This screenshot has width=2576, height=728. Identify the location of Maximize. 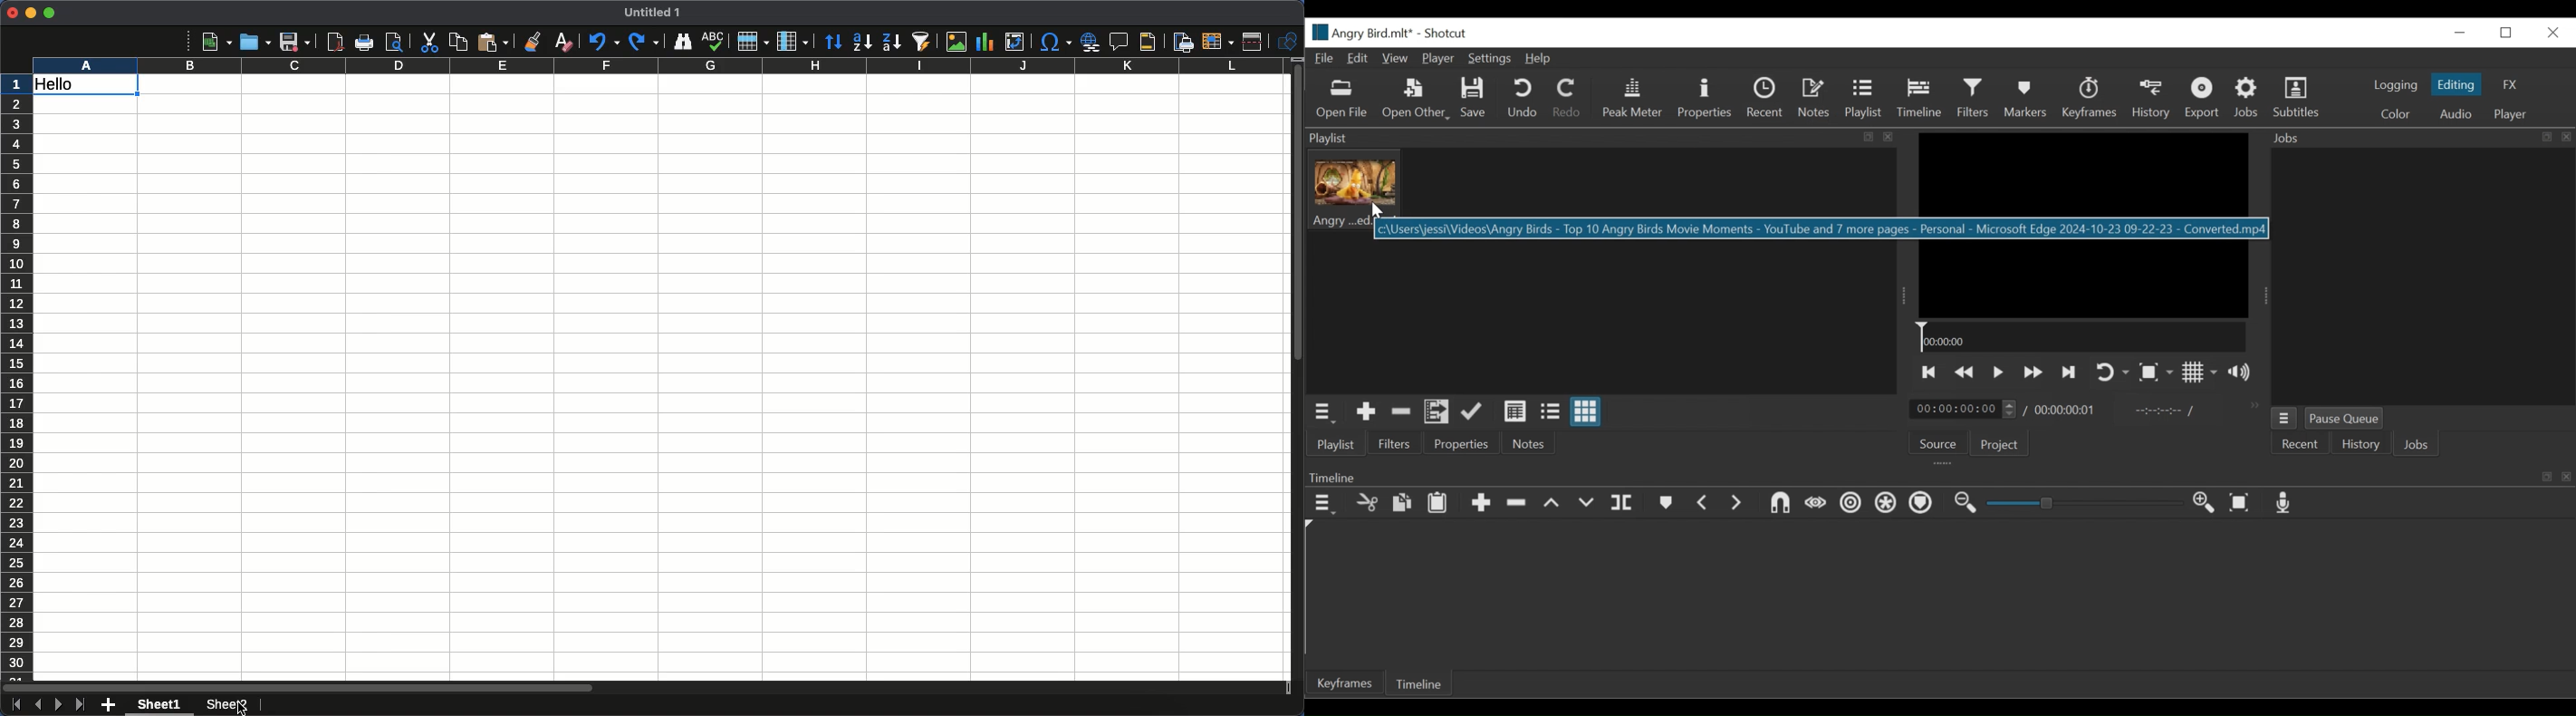
(49, 13).